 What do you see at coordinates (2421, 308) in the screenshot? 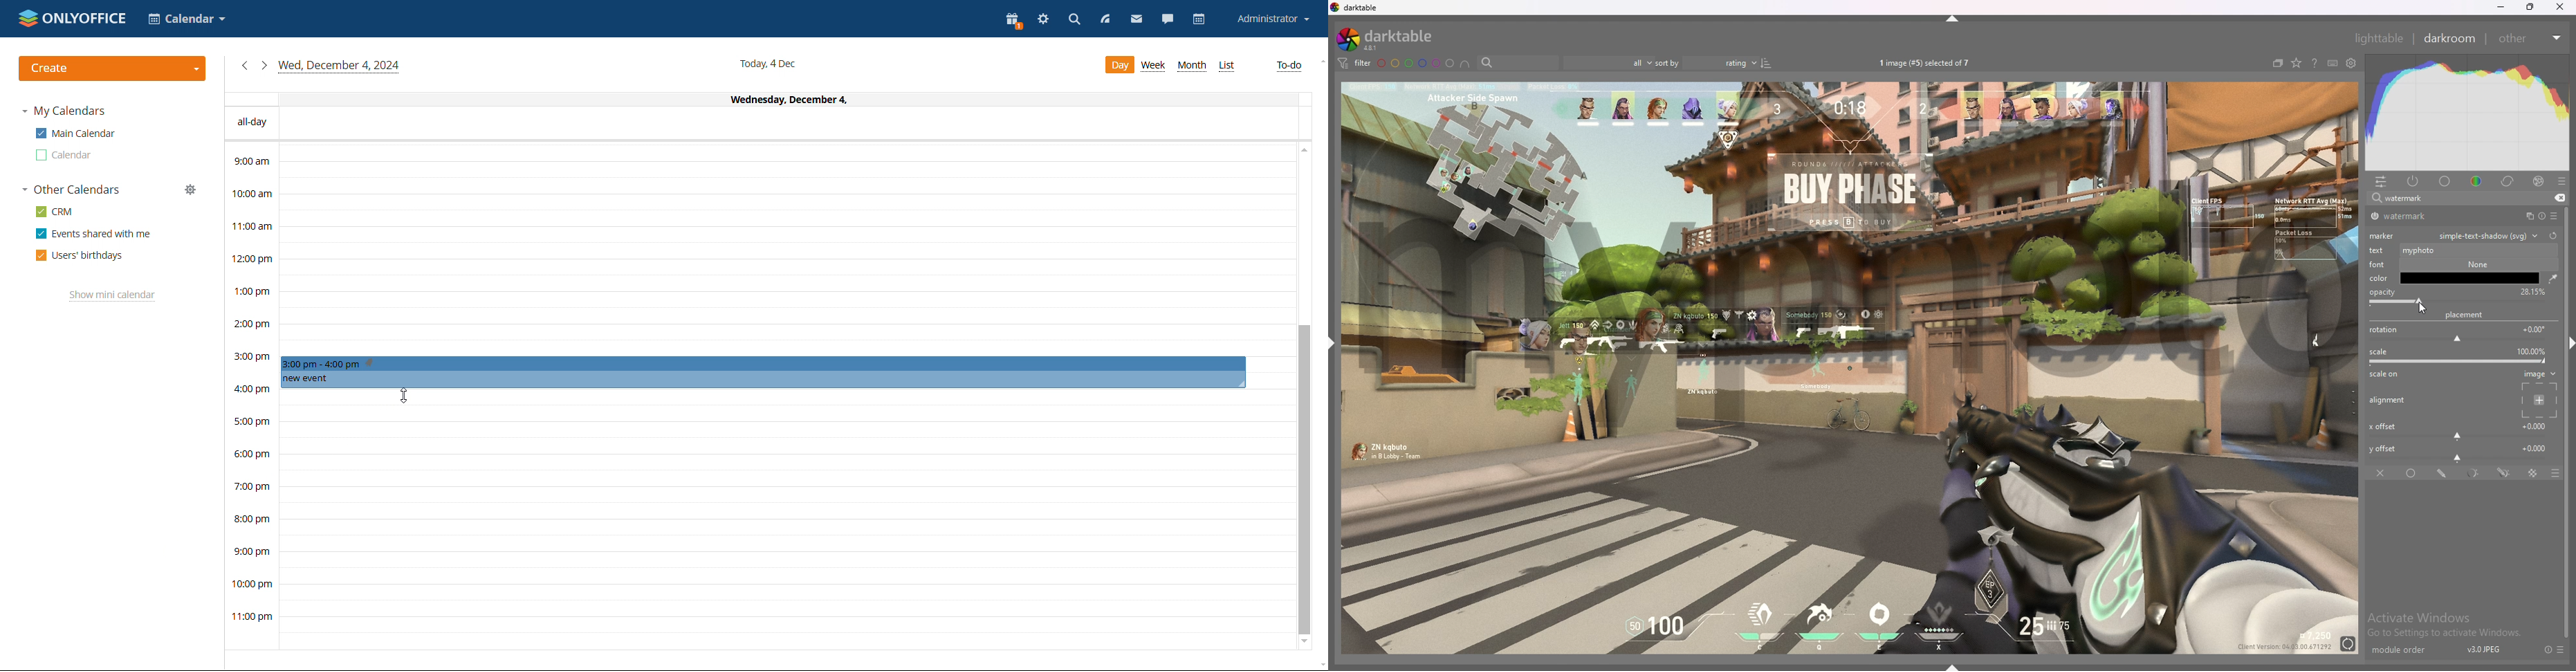
I see `cursor` at bounding box center [2421, 308].